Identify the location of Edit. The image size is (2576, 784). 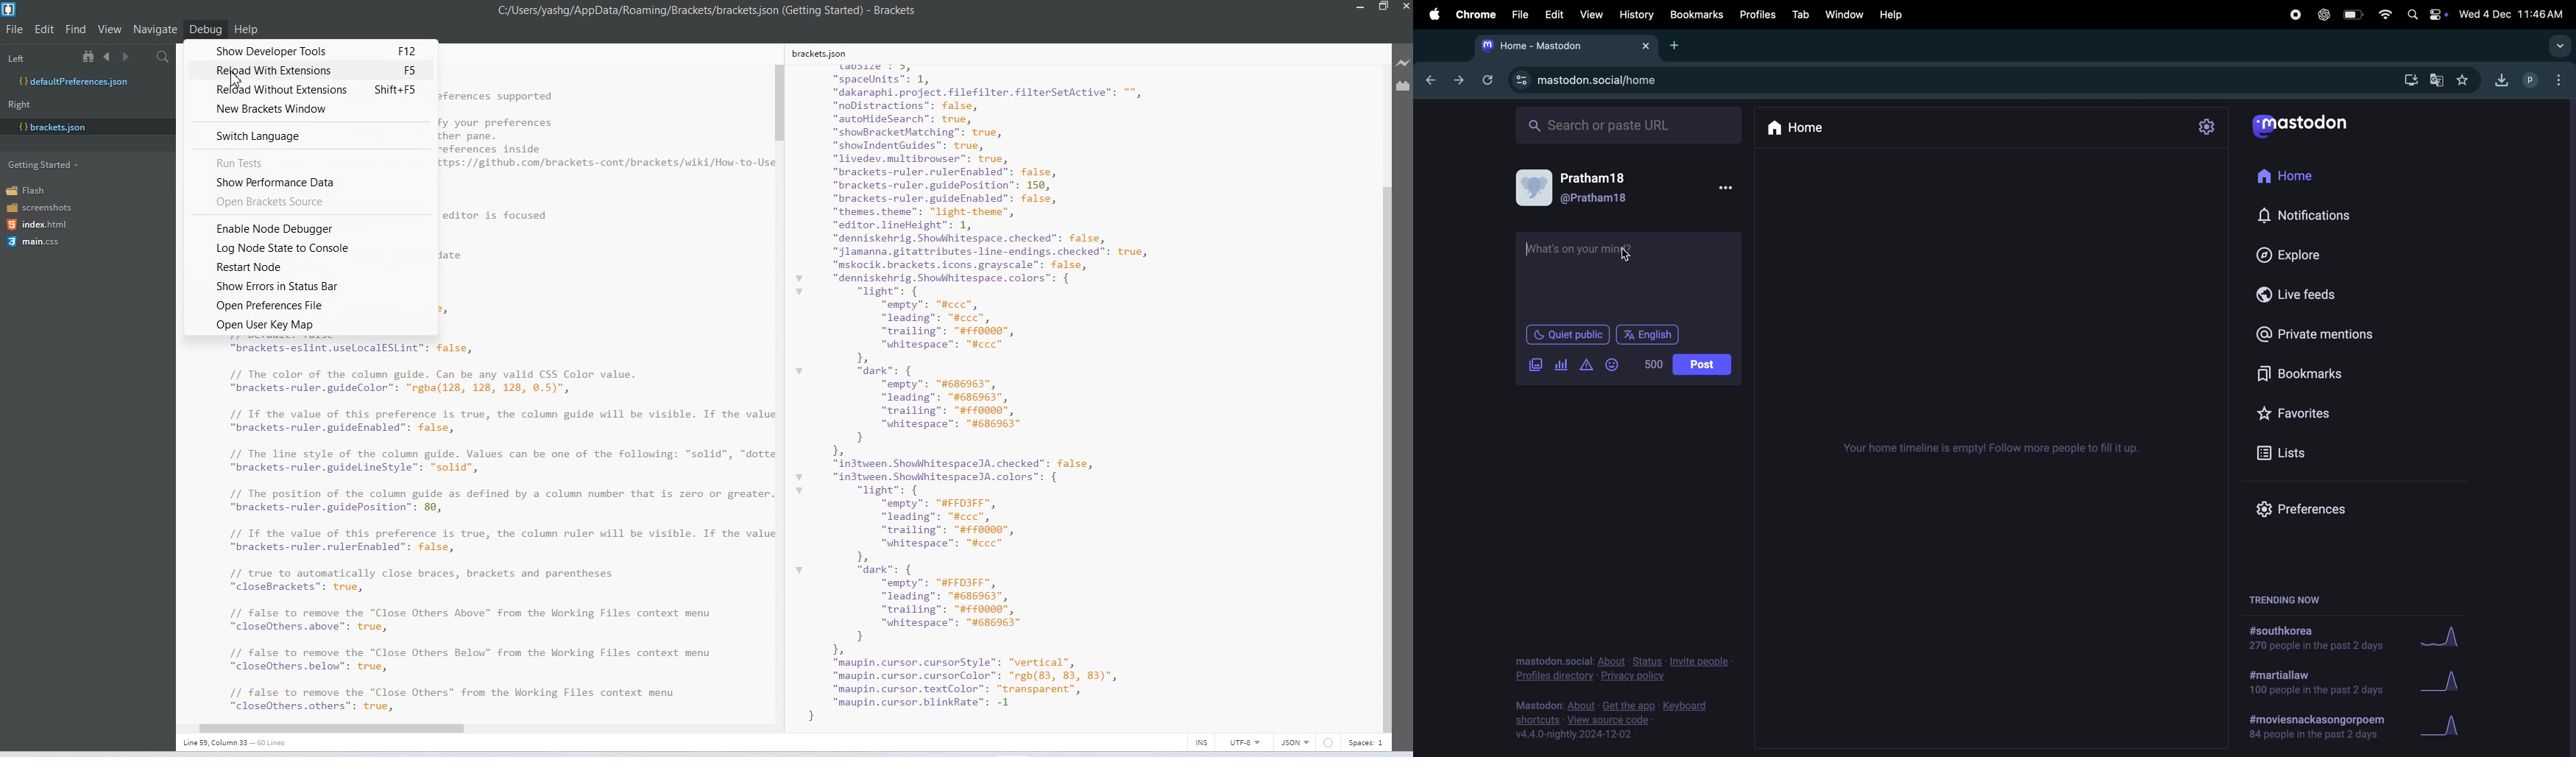
(46, 29).